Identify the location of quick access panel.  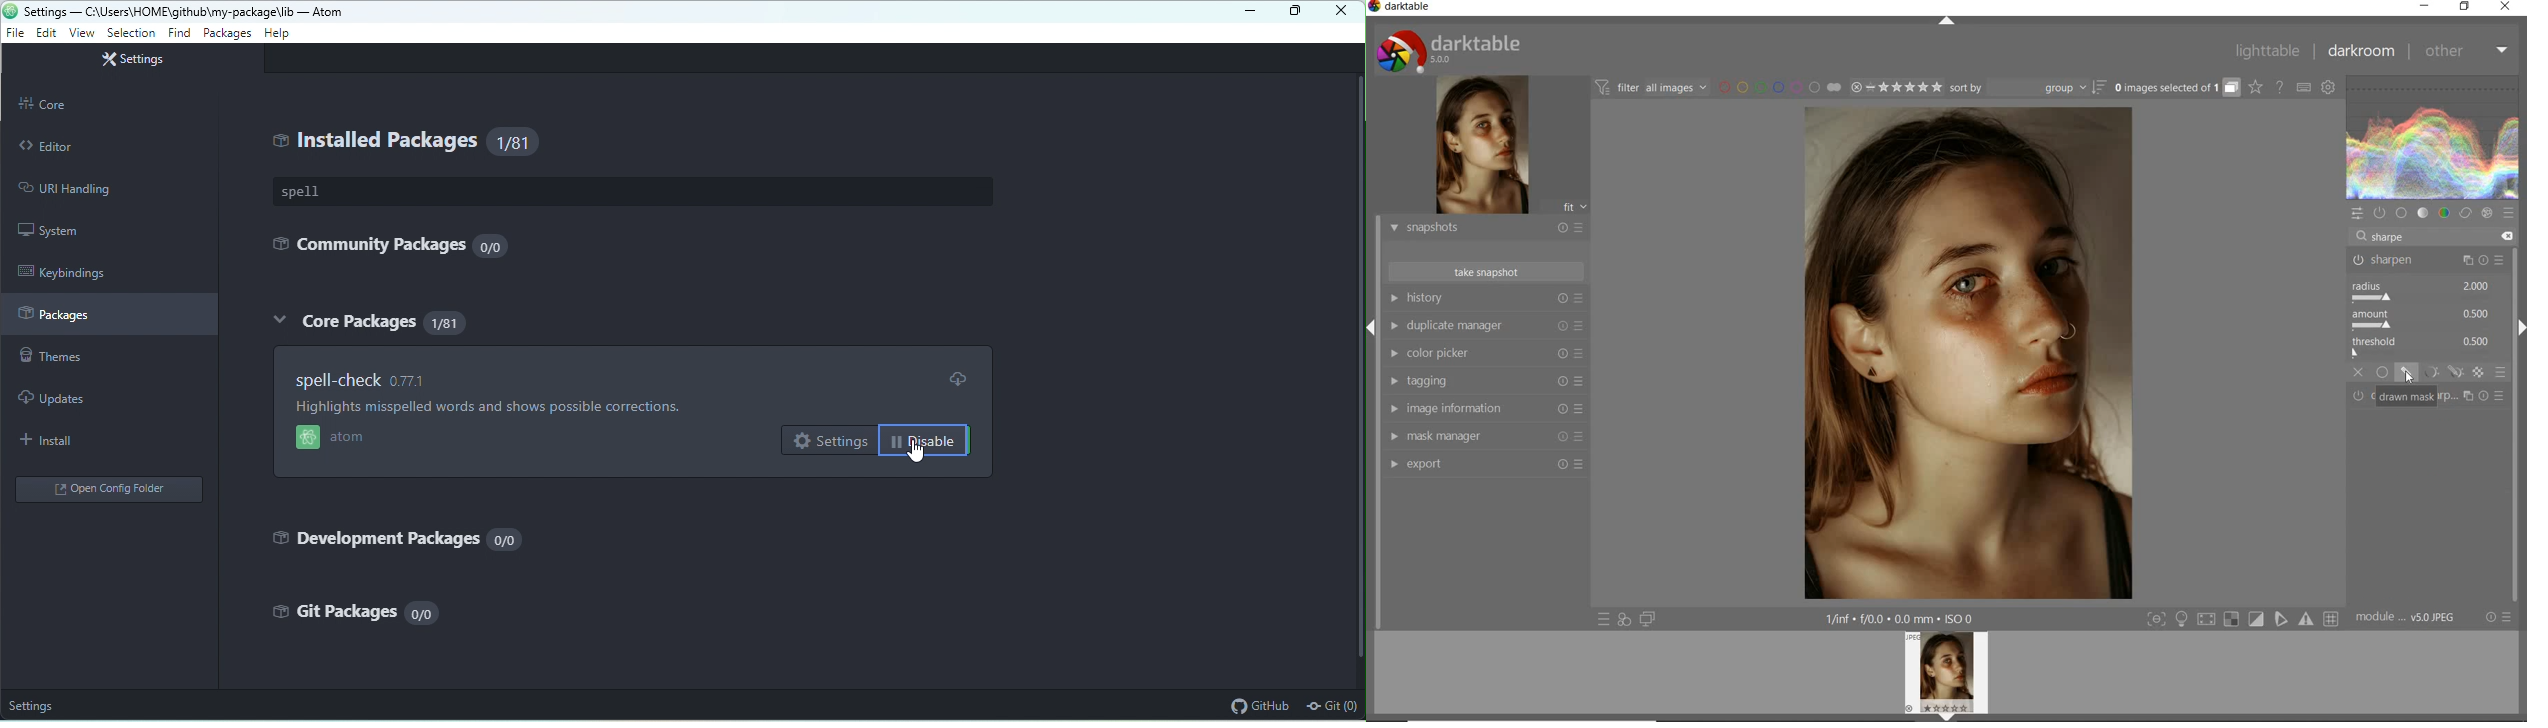
(2358, 214).